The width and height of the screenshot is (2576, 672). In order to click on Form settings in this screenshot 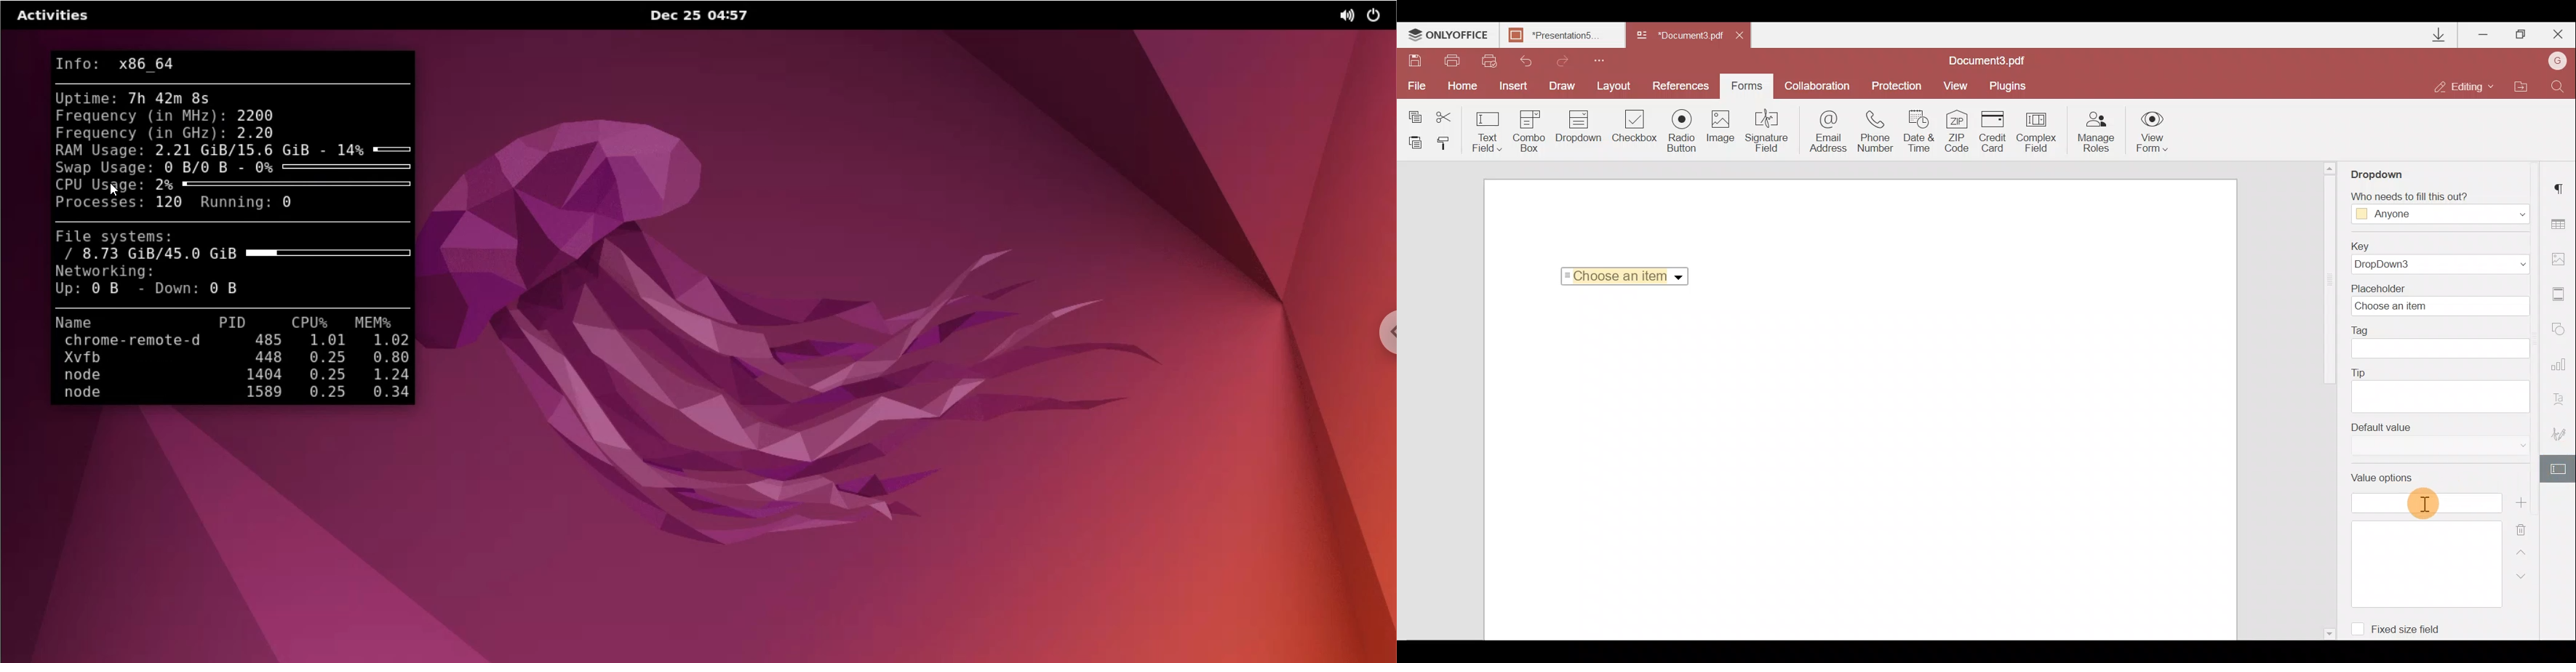, I will do `click(2558, 468)`.